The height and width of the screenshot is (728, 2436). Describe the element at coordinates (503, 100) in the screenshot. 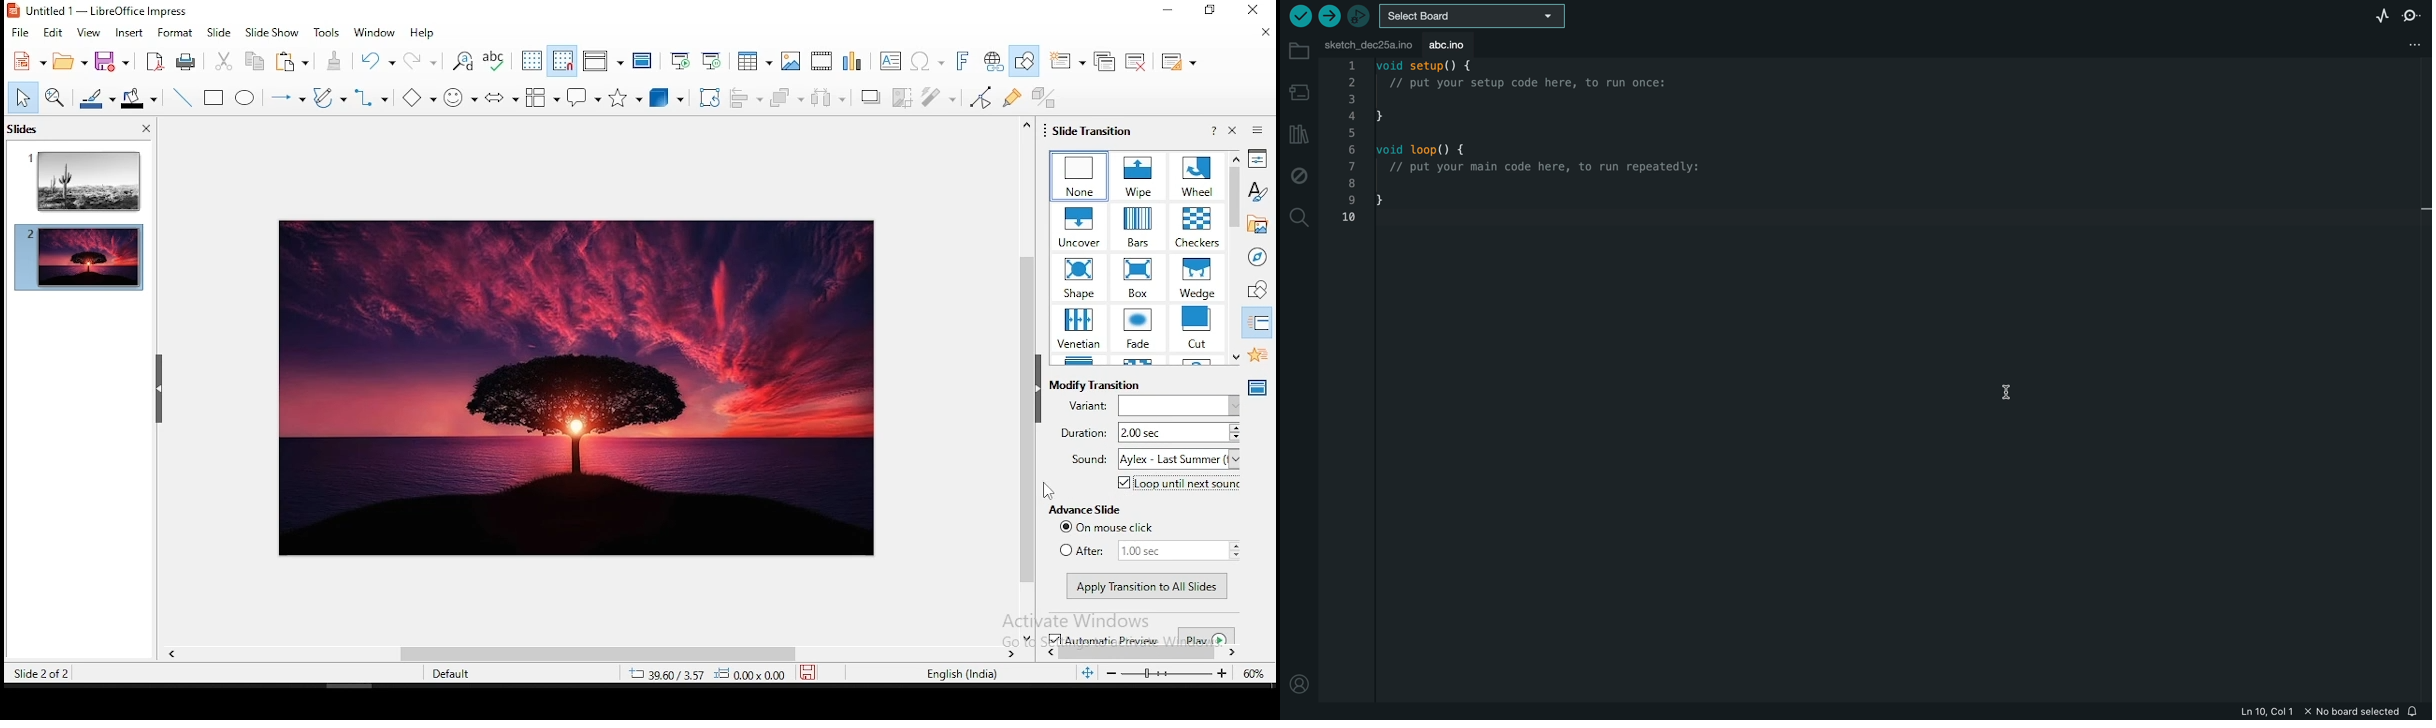

I see `block arrows` at that location.